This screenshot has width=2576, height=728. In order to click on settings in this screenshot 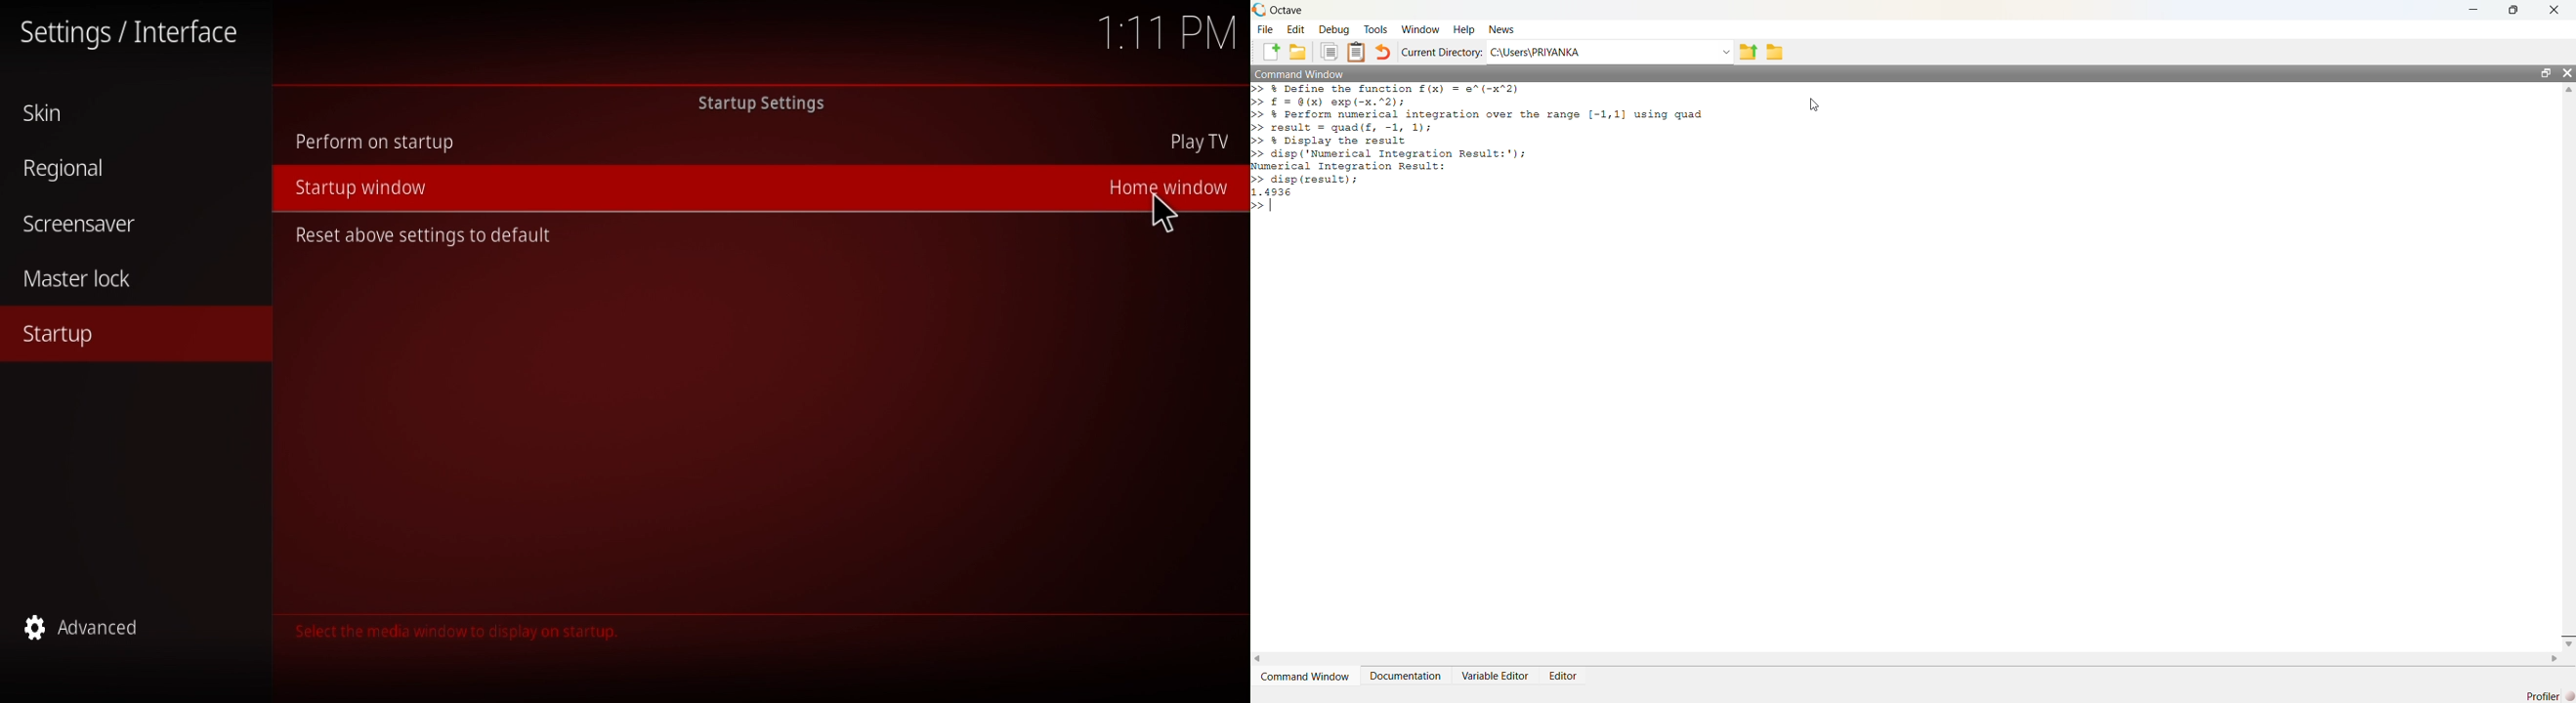, I will do `click(135, 35)`.